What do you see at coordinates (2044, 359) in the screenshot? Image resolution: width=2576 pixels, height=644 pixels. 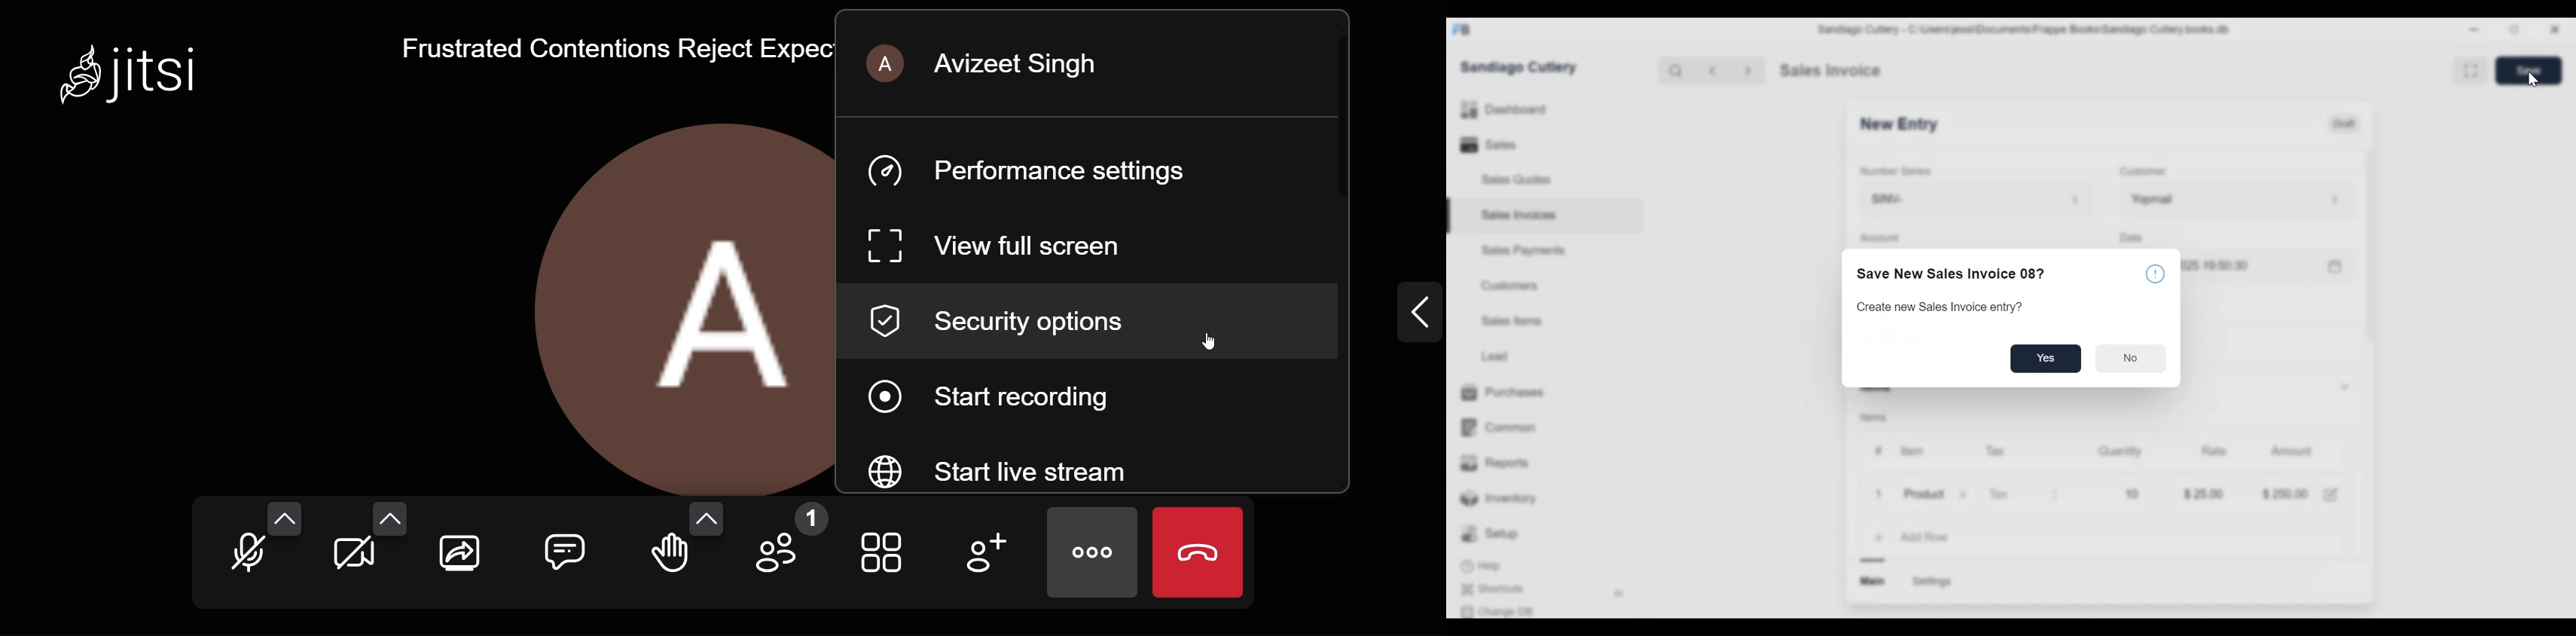 I see `yes` at bounding box center [2044, 359].